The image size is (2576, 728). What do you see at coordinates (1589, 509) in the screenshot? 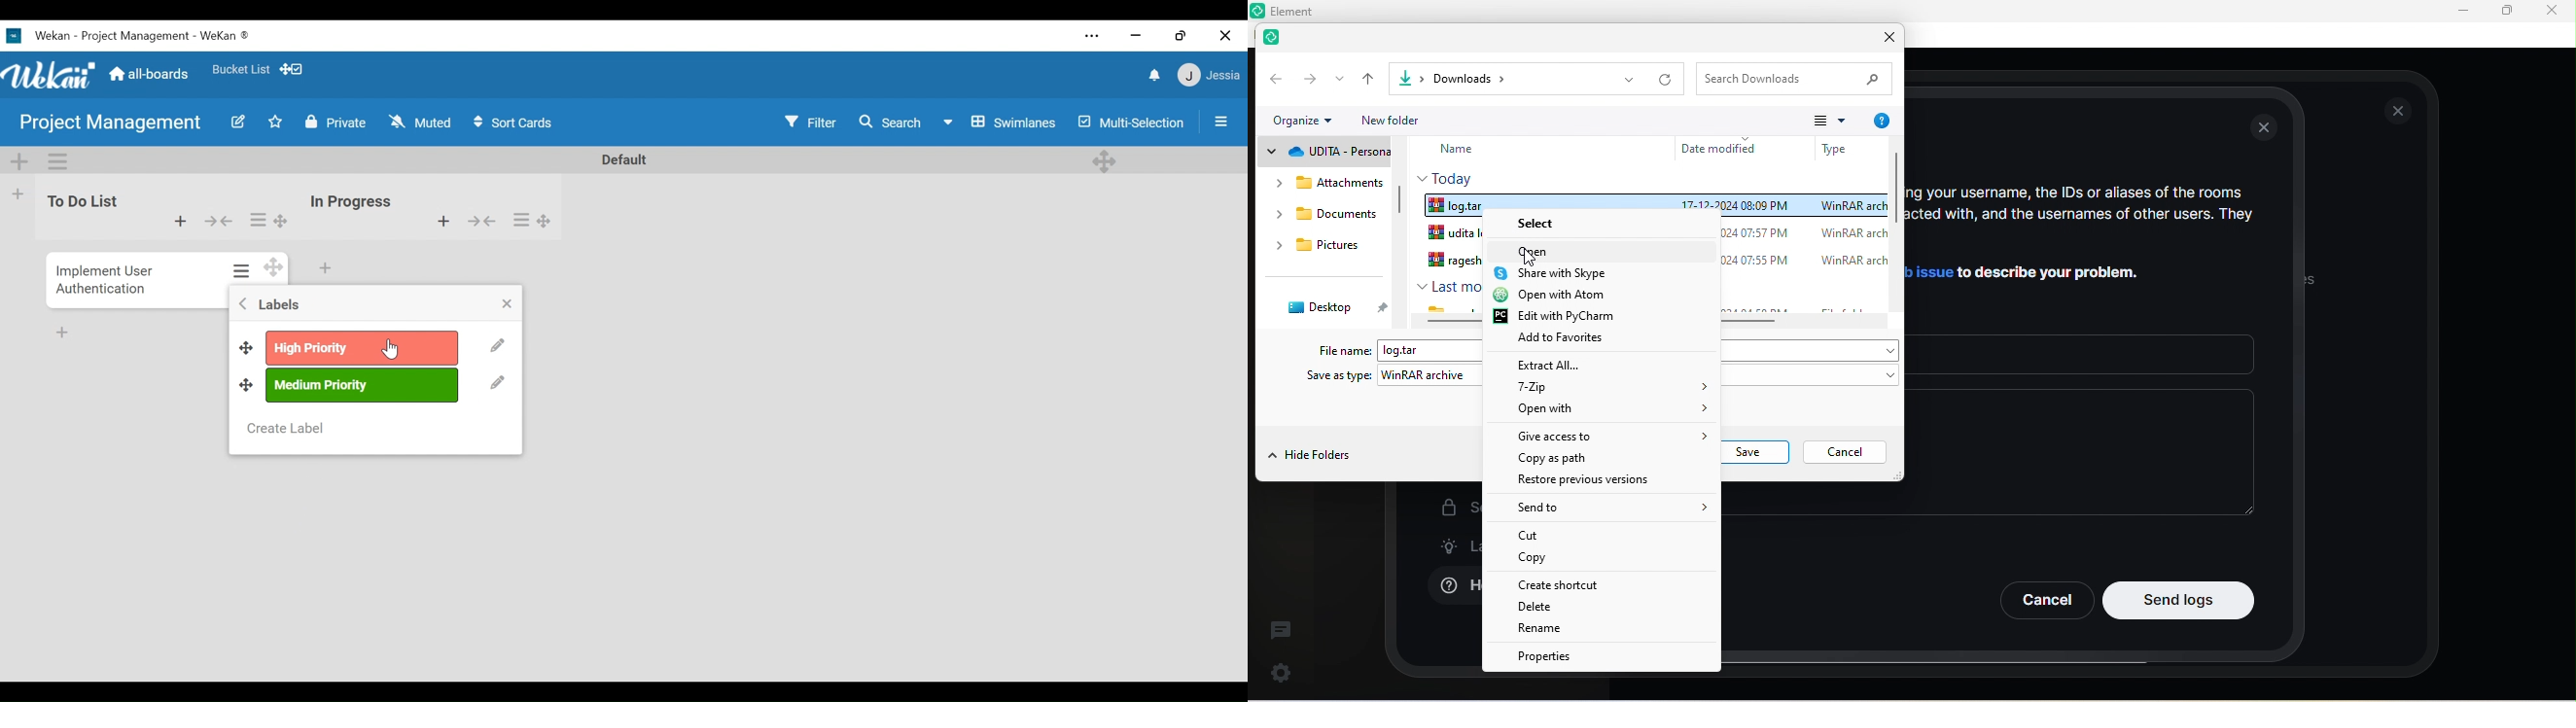
I see `send to` at bounding box center [1589, 509].